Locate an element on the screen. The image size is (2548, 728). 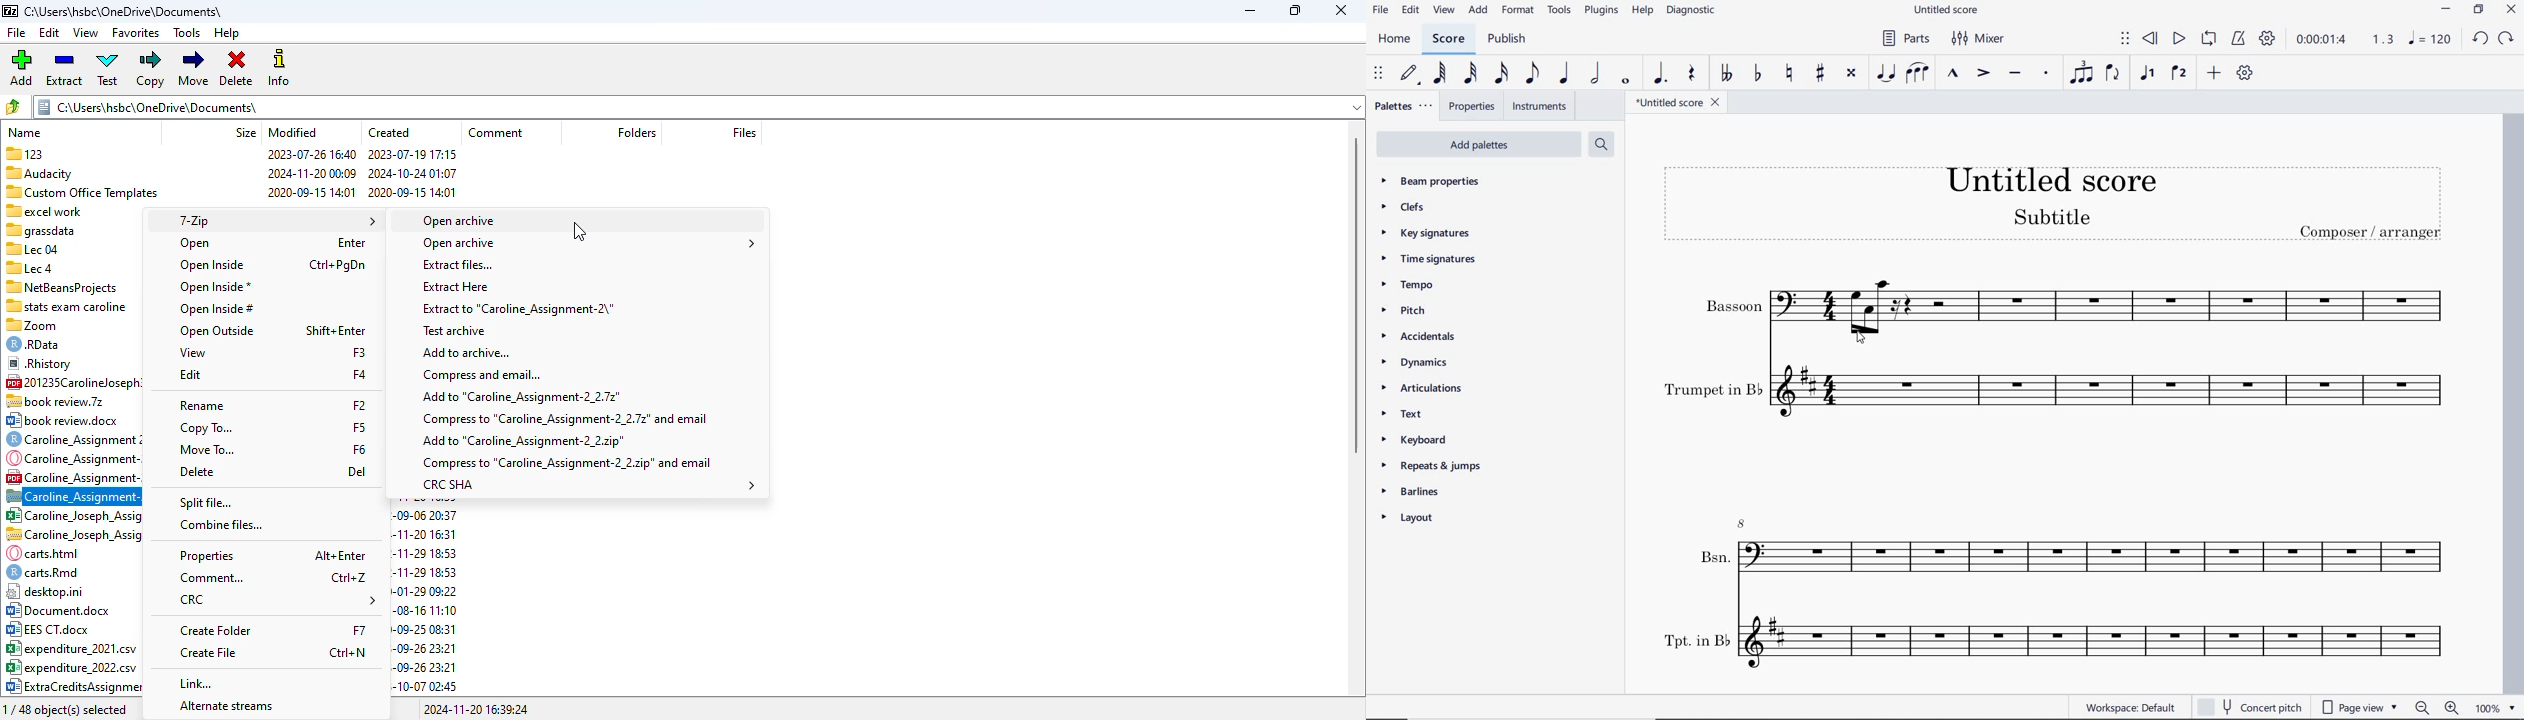
123 2023-07-26 16:40 2023-07-19 17:15 is located at coordinates (232, 152).